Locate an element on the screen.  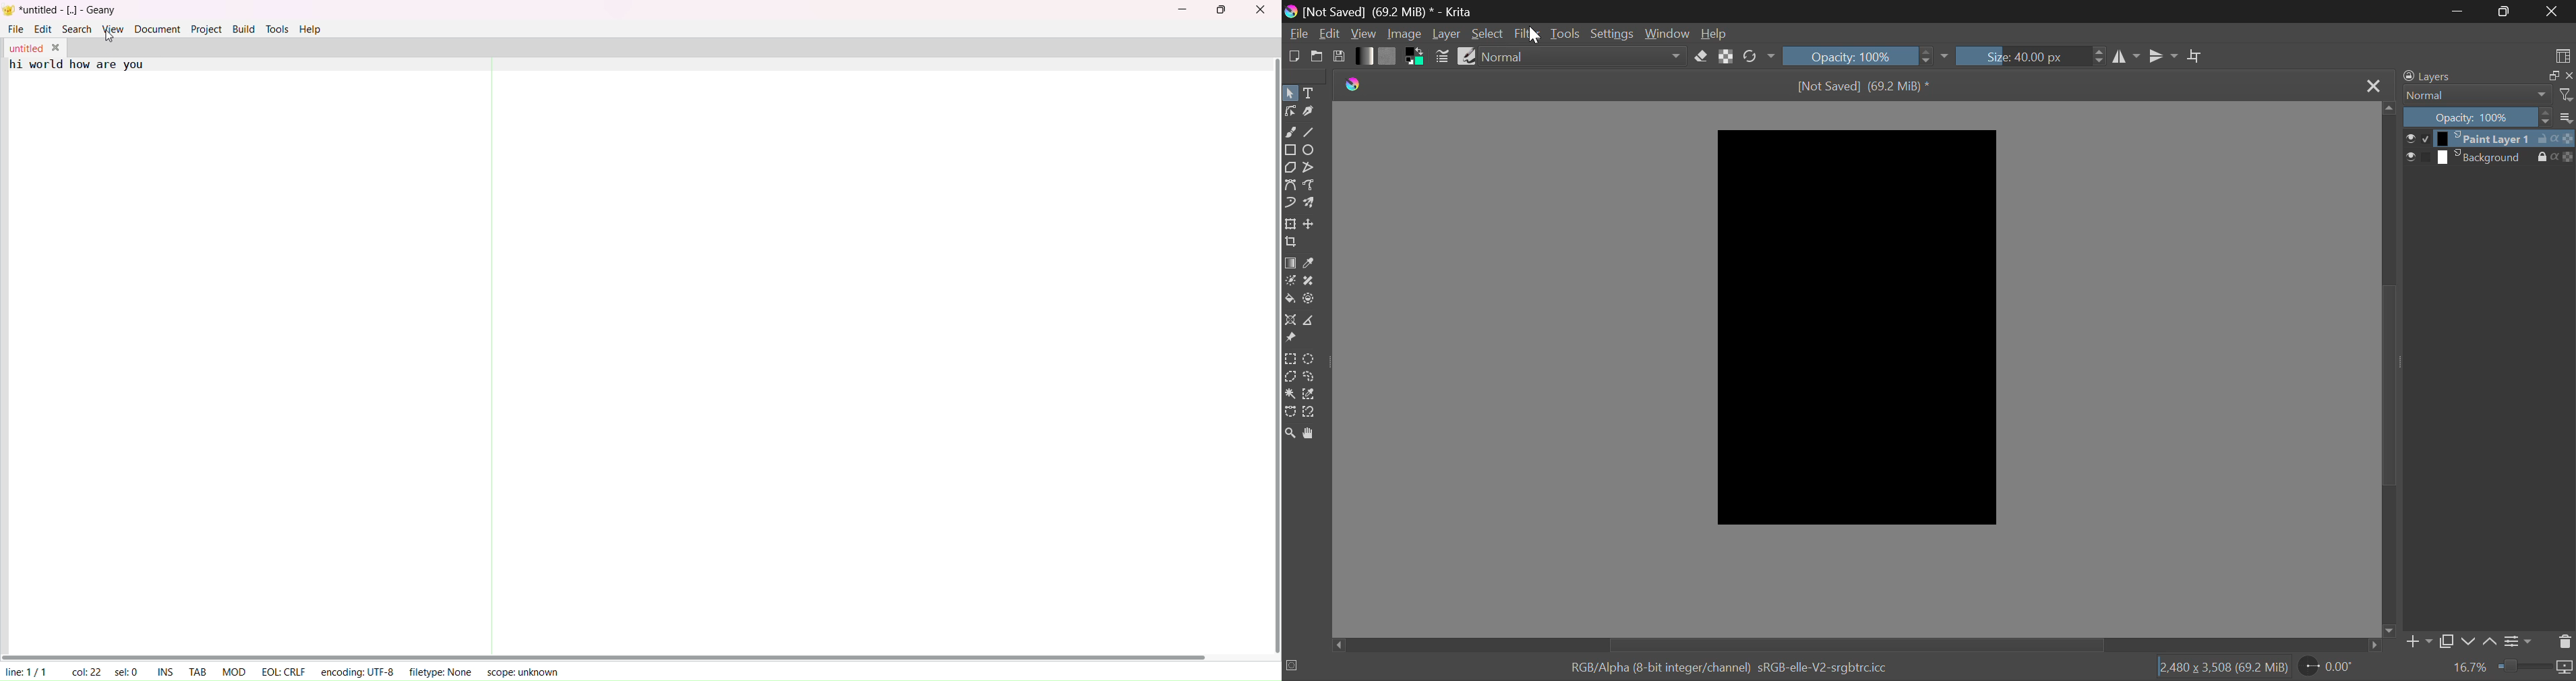
Move Layer Down is located at coordinates (2469, 640).